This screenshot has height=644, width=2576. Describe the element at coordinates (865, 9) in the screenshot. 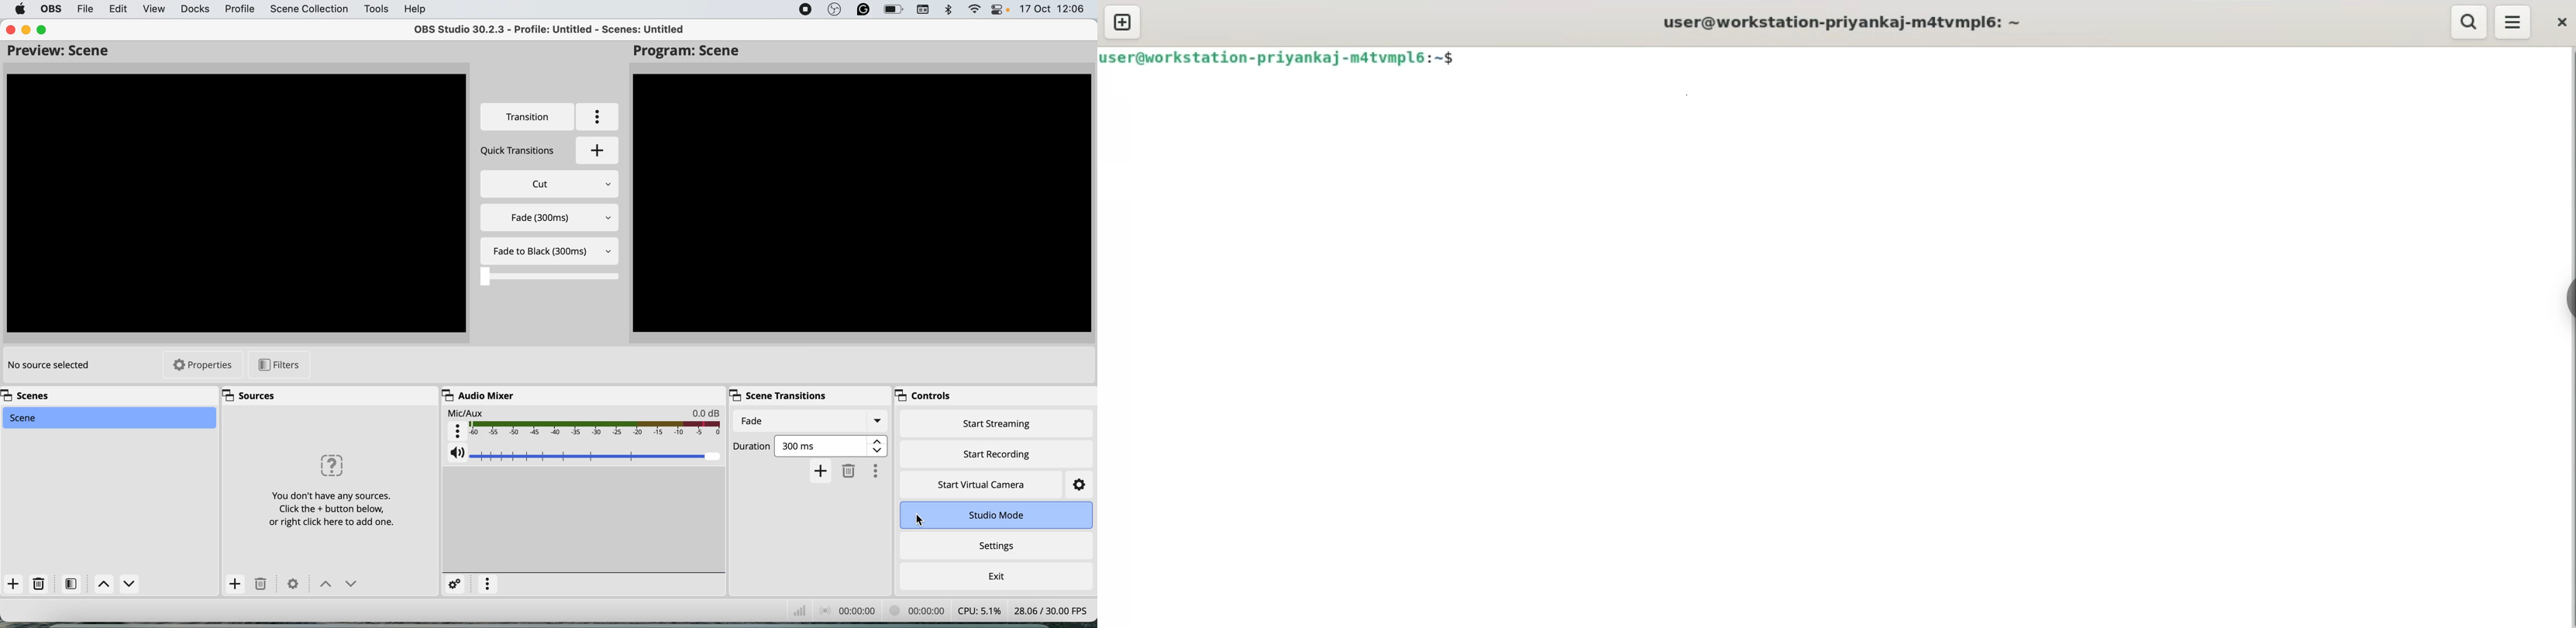

I see `grammarly` at that location.